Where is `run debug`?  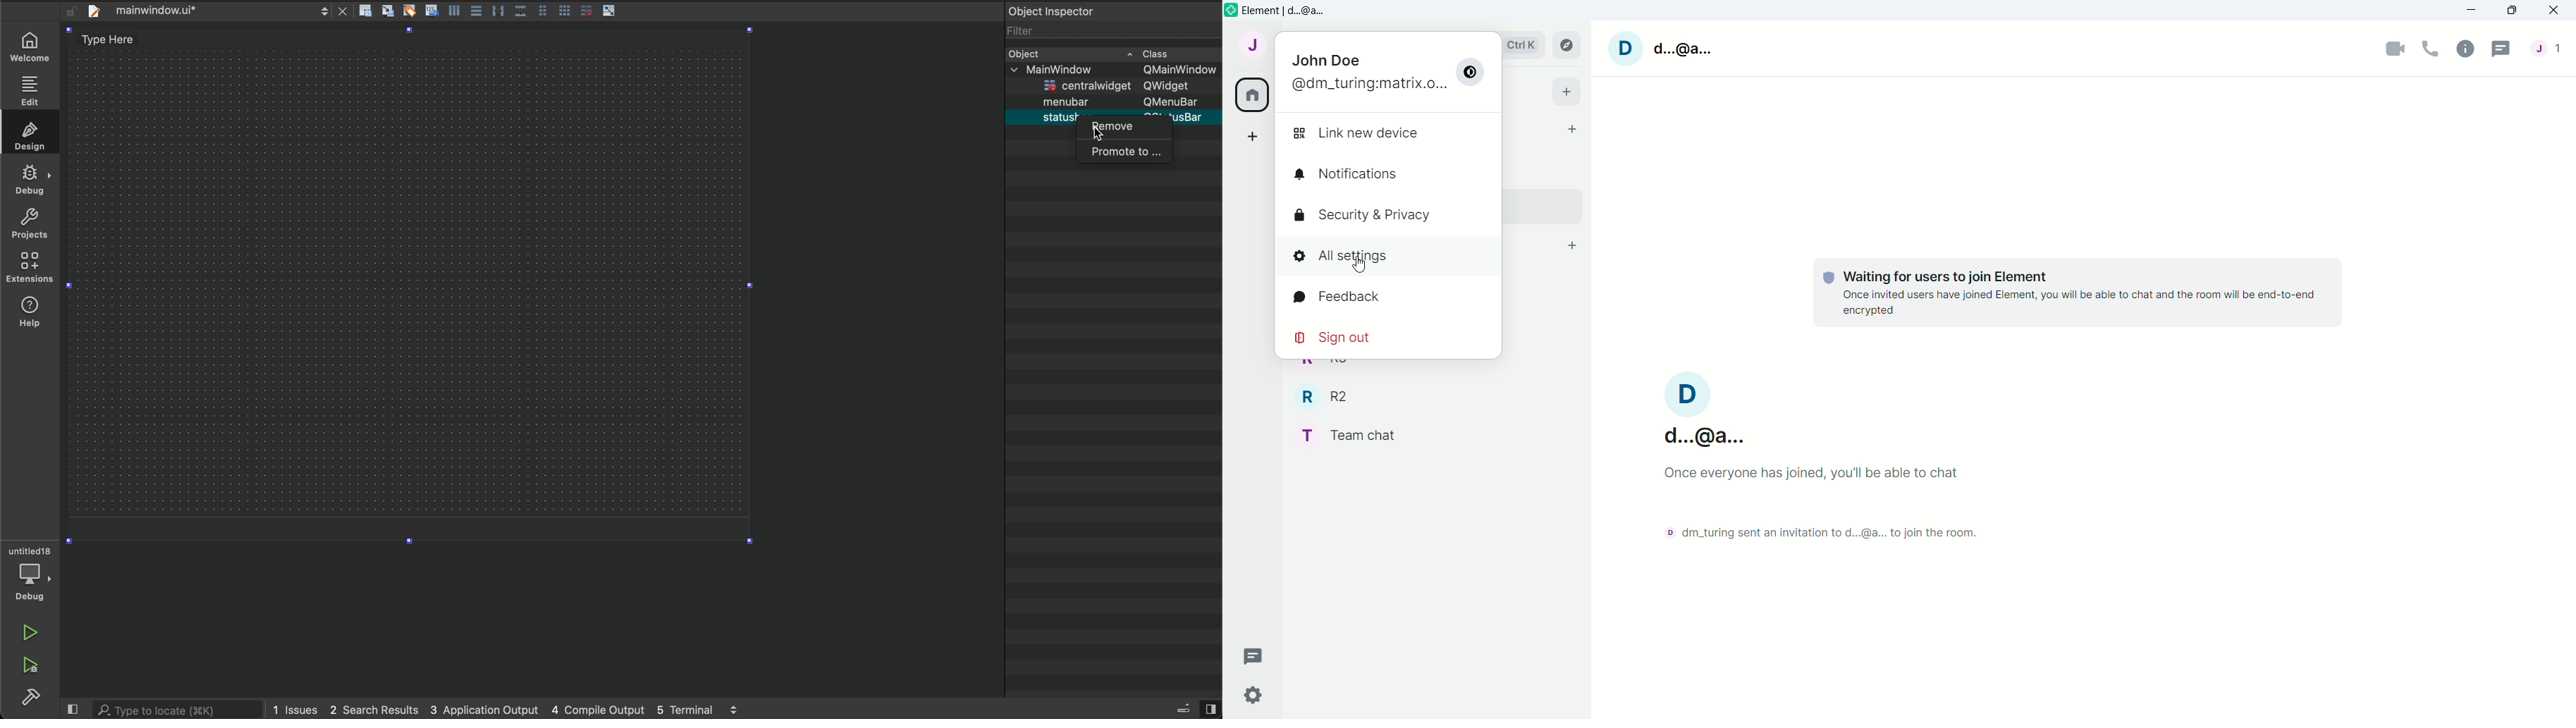
run debug is located at coordinates (28, 663).